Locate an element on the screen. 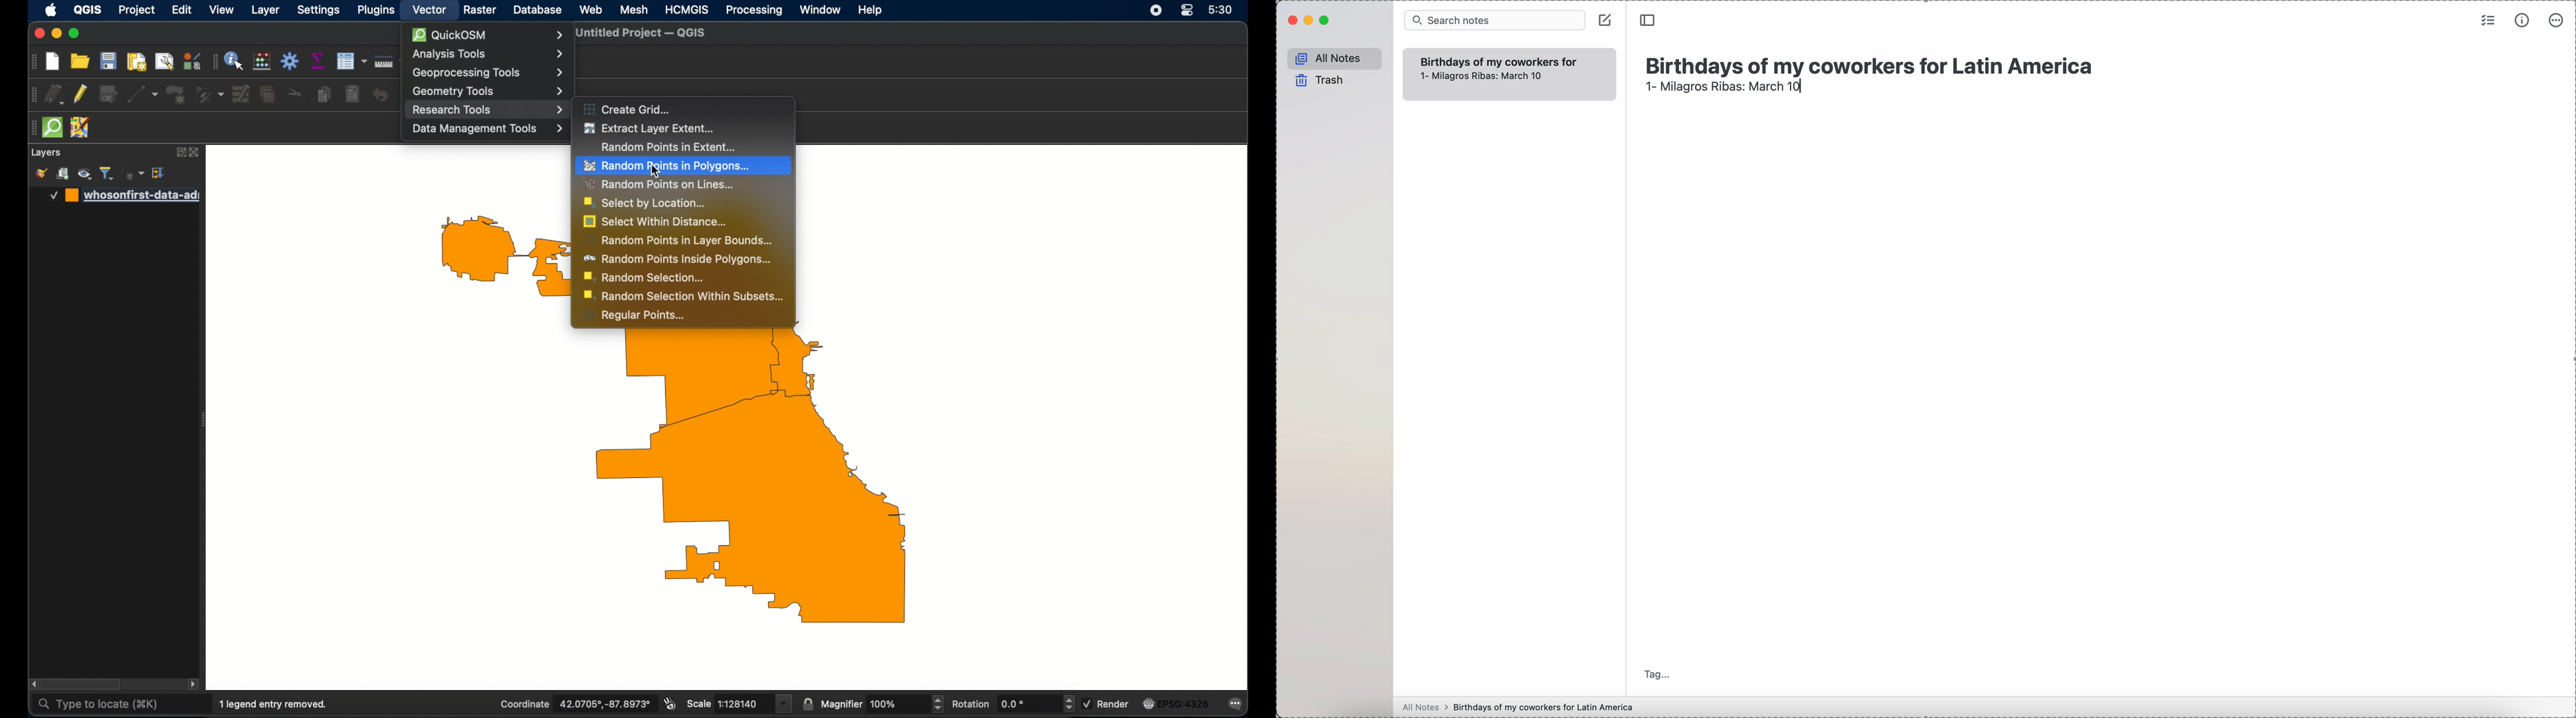  vector menu selected is located at coordinates (430, 10).